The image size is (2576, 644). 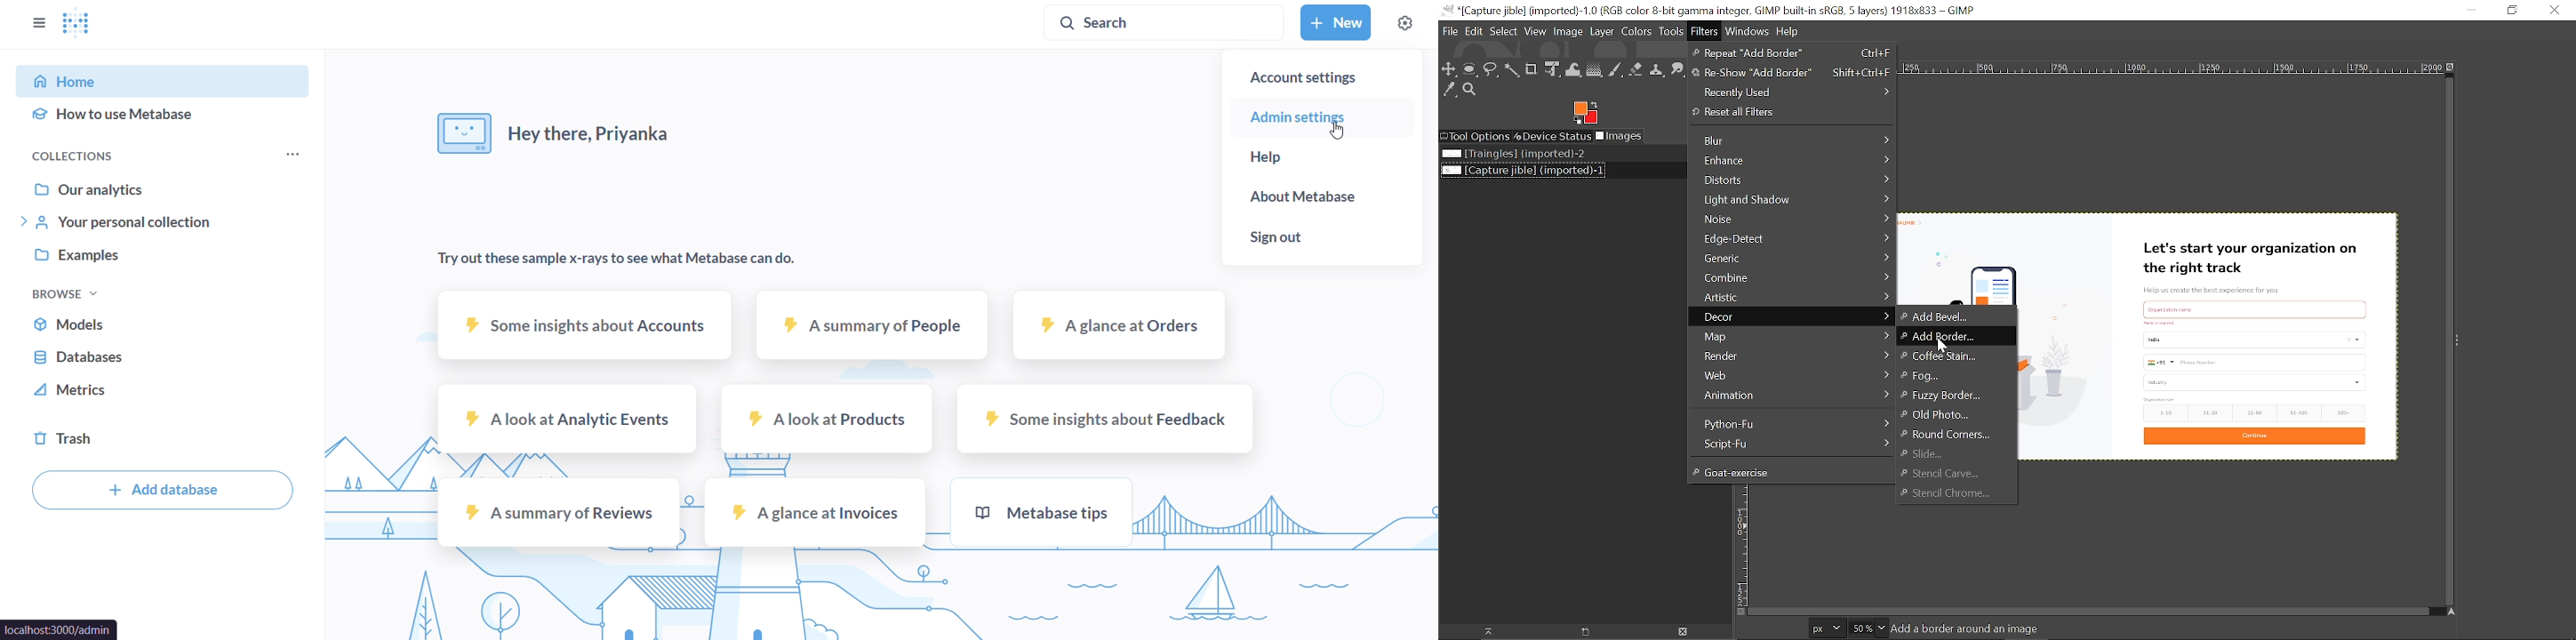 What do you see at coordinates (1792, 298) in the screenshot?
I see `Artistic` at bounding box center [1792, 298].